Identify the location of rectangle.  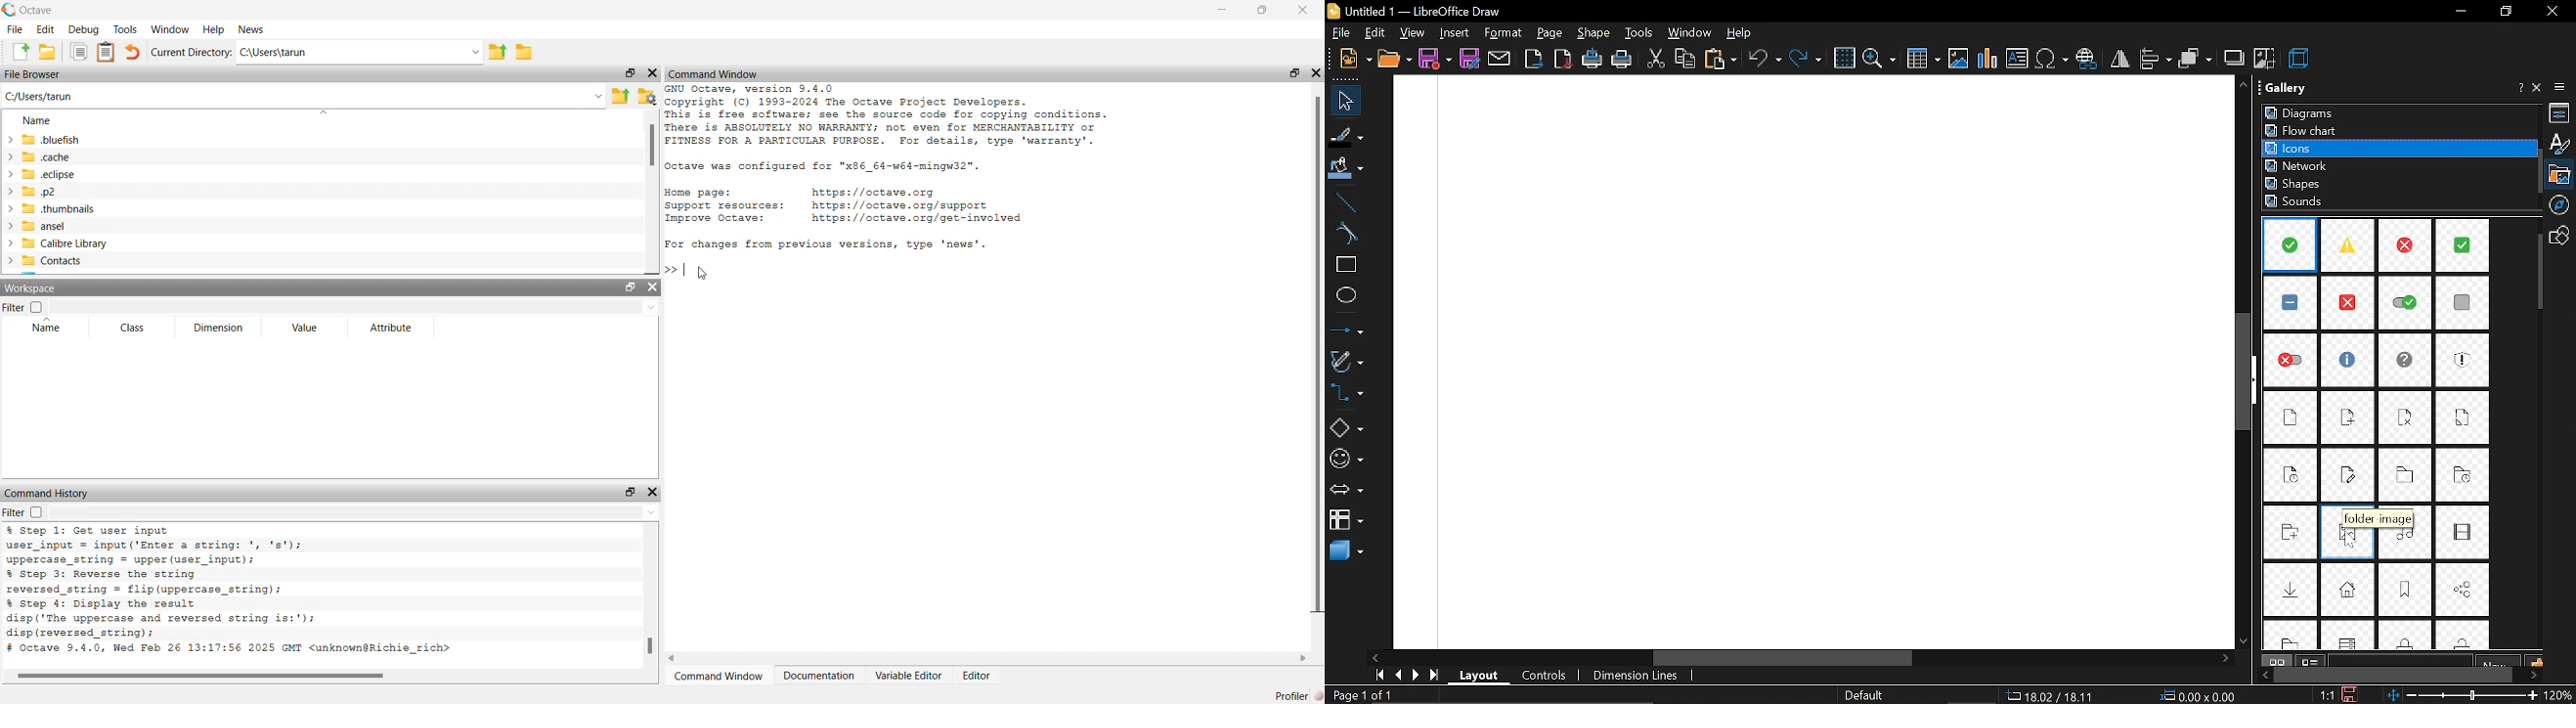
(1342, 265).